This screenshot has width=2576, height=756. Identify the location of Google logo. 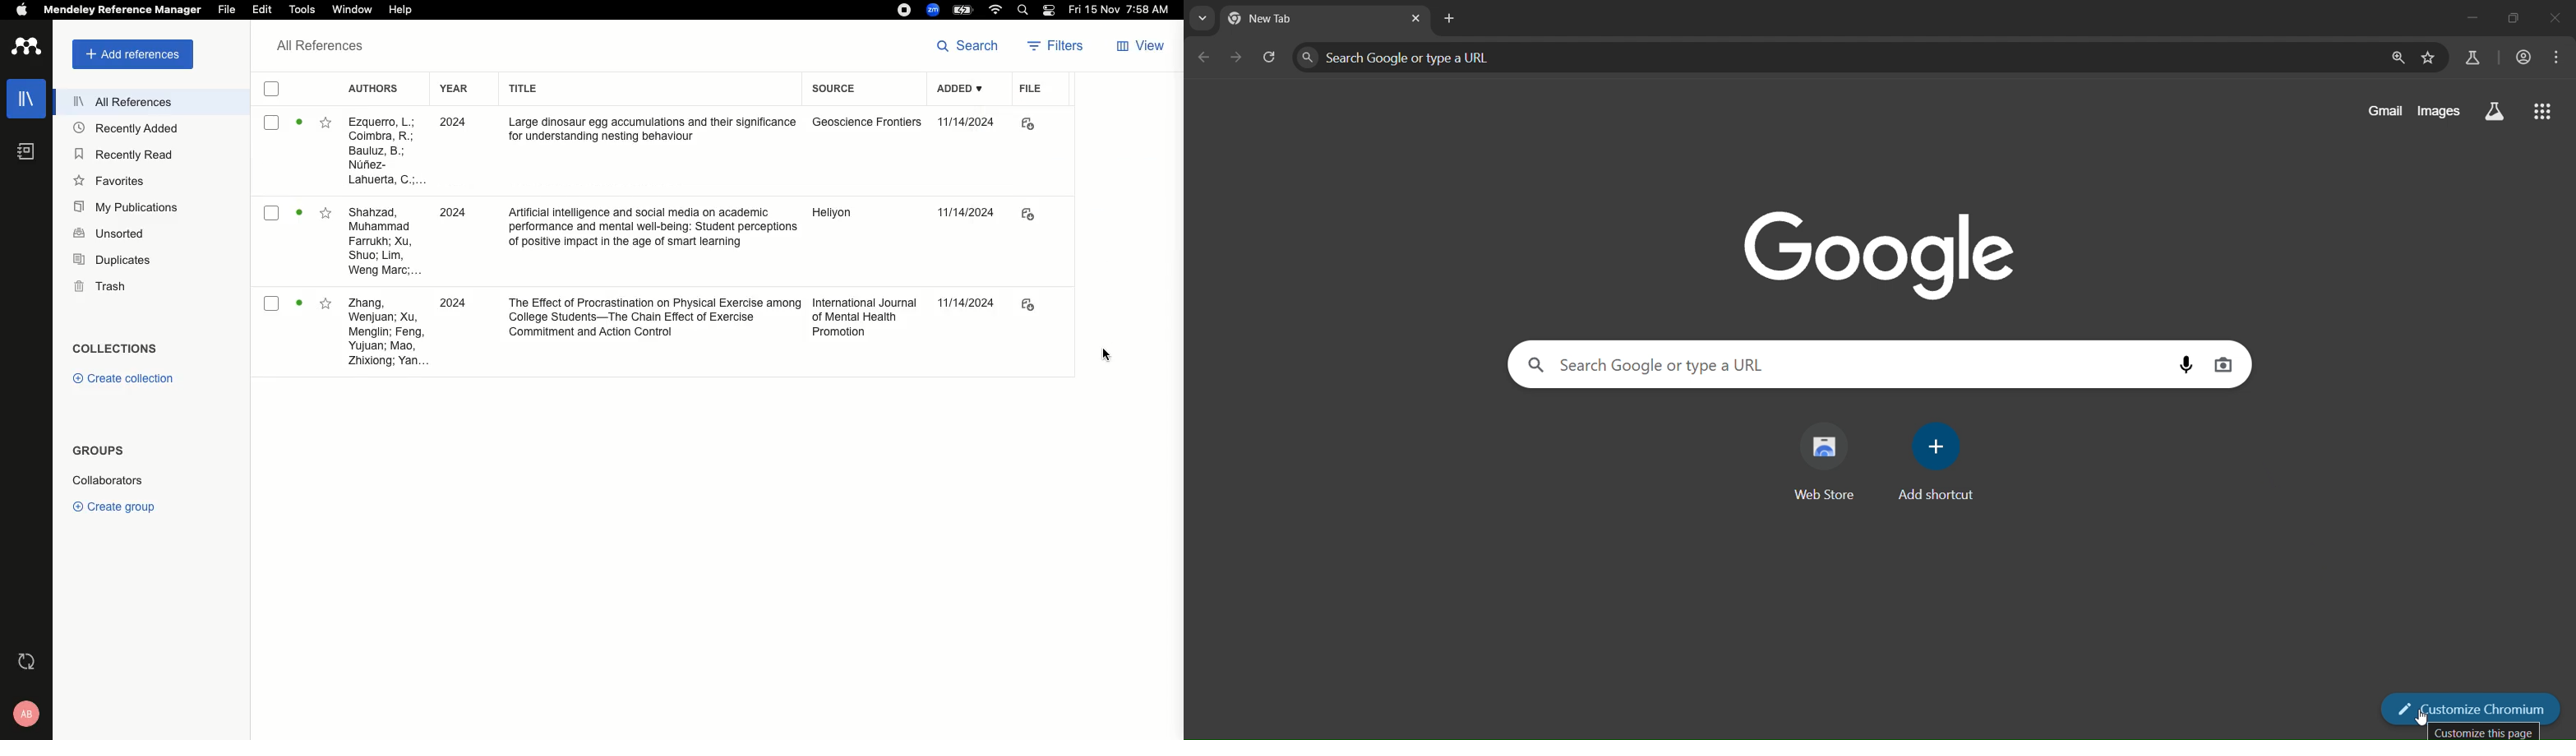
(1881, 258).